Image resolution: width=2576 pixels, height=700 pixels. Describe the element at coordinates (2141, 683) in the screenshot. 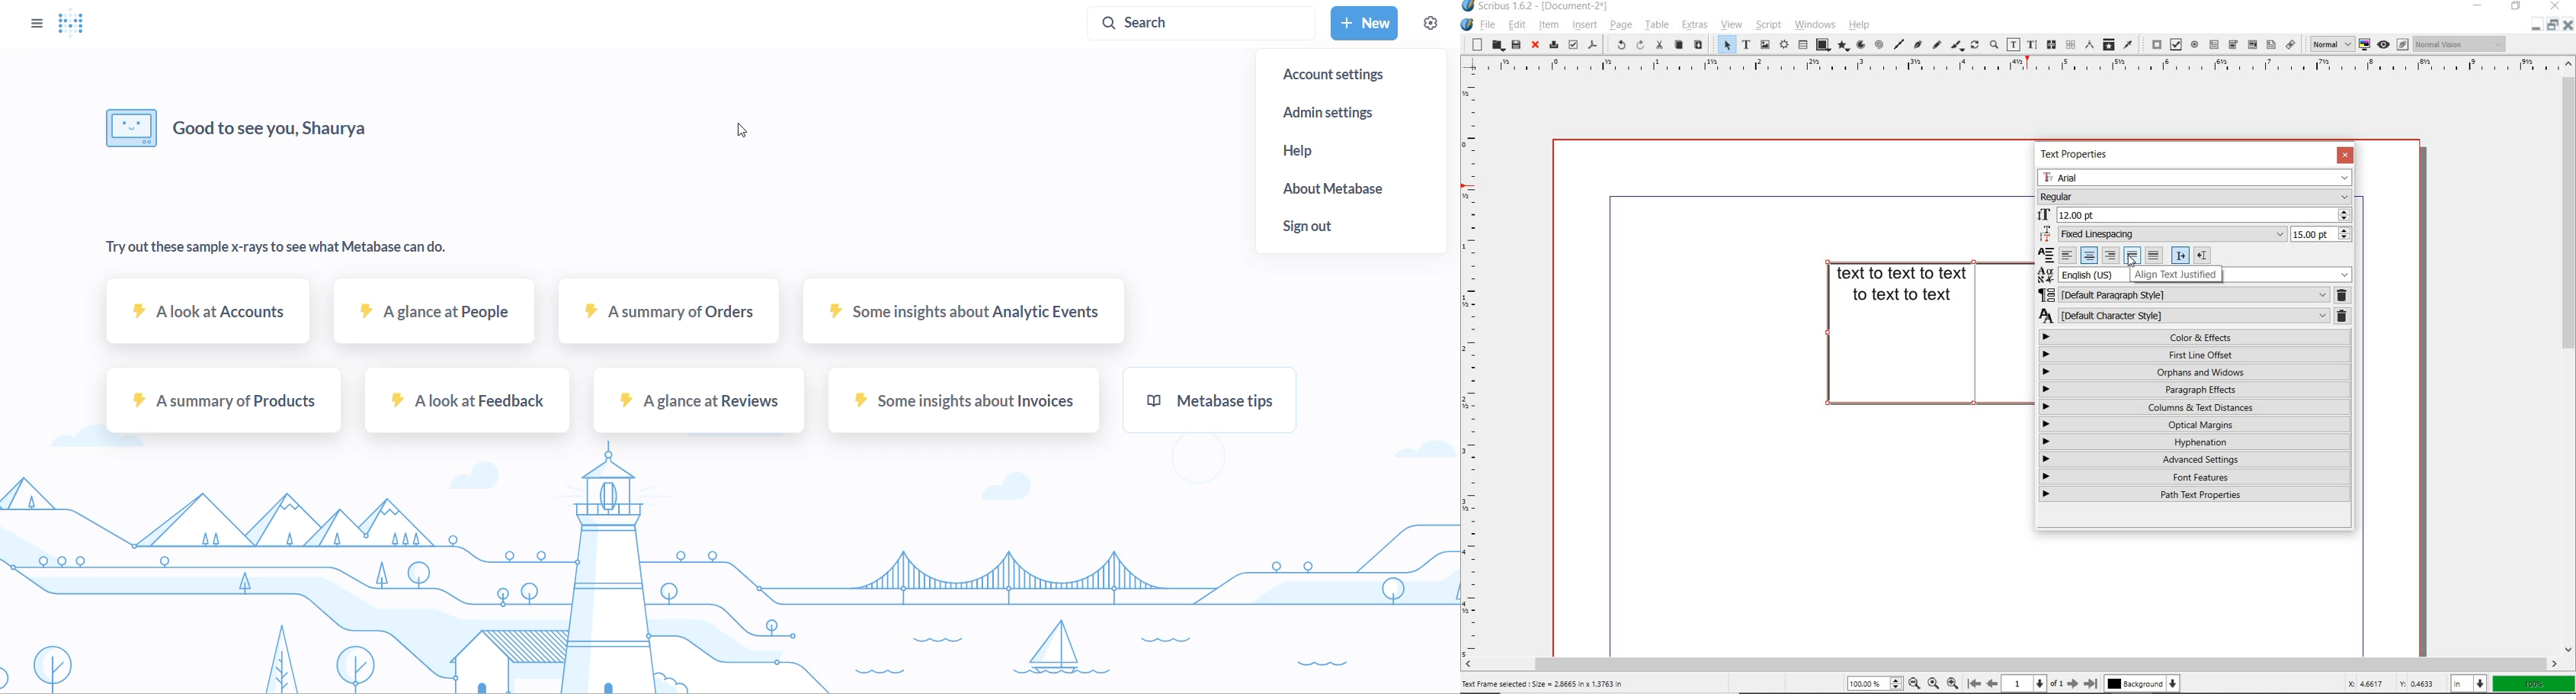

I see `background ` at that location.